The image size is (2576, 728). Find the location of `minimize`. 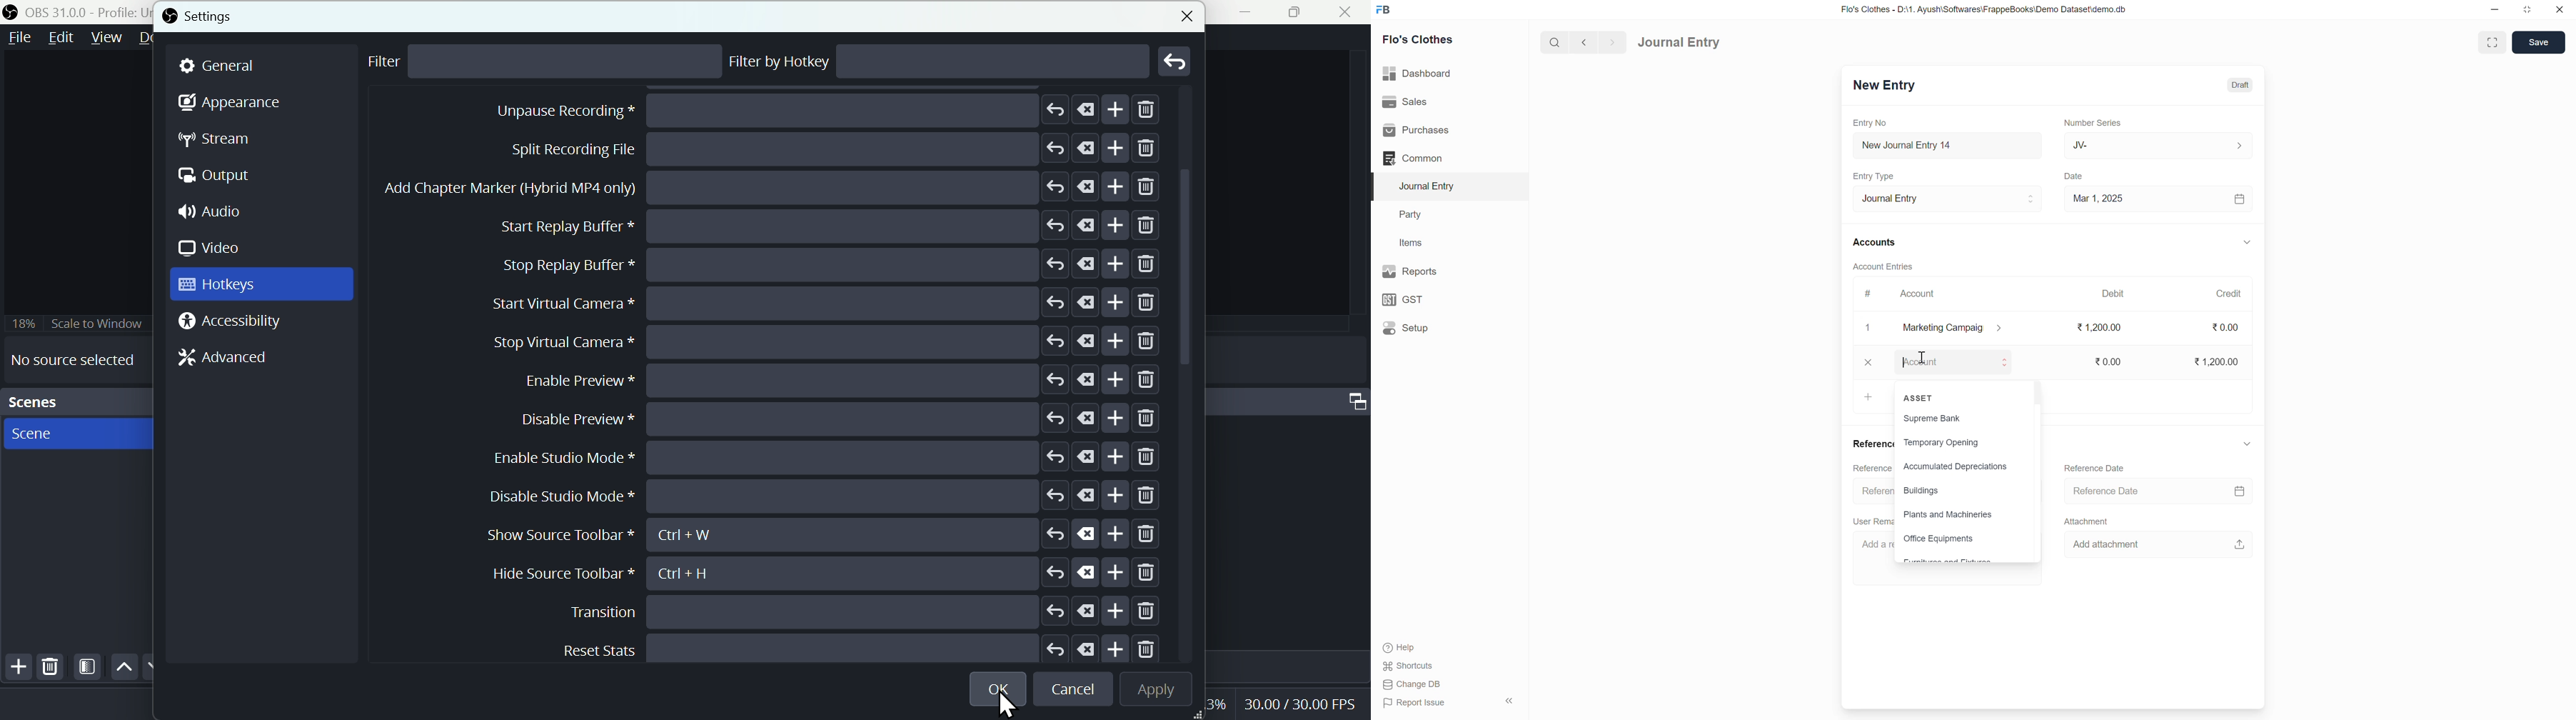

minimize is located at coordinates (2496, 10).